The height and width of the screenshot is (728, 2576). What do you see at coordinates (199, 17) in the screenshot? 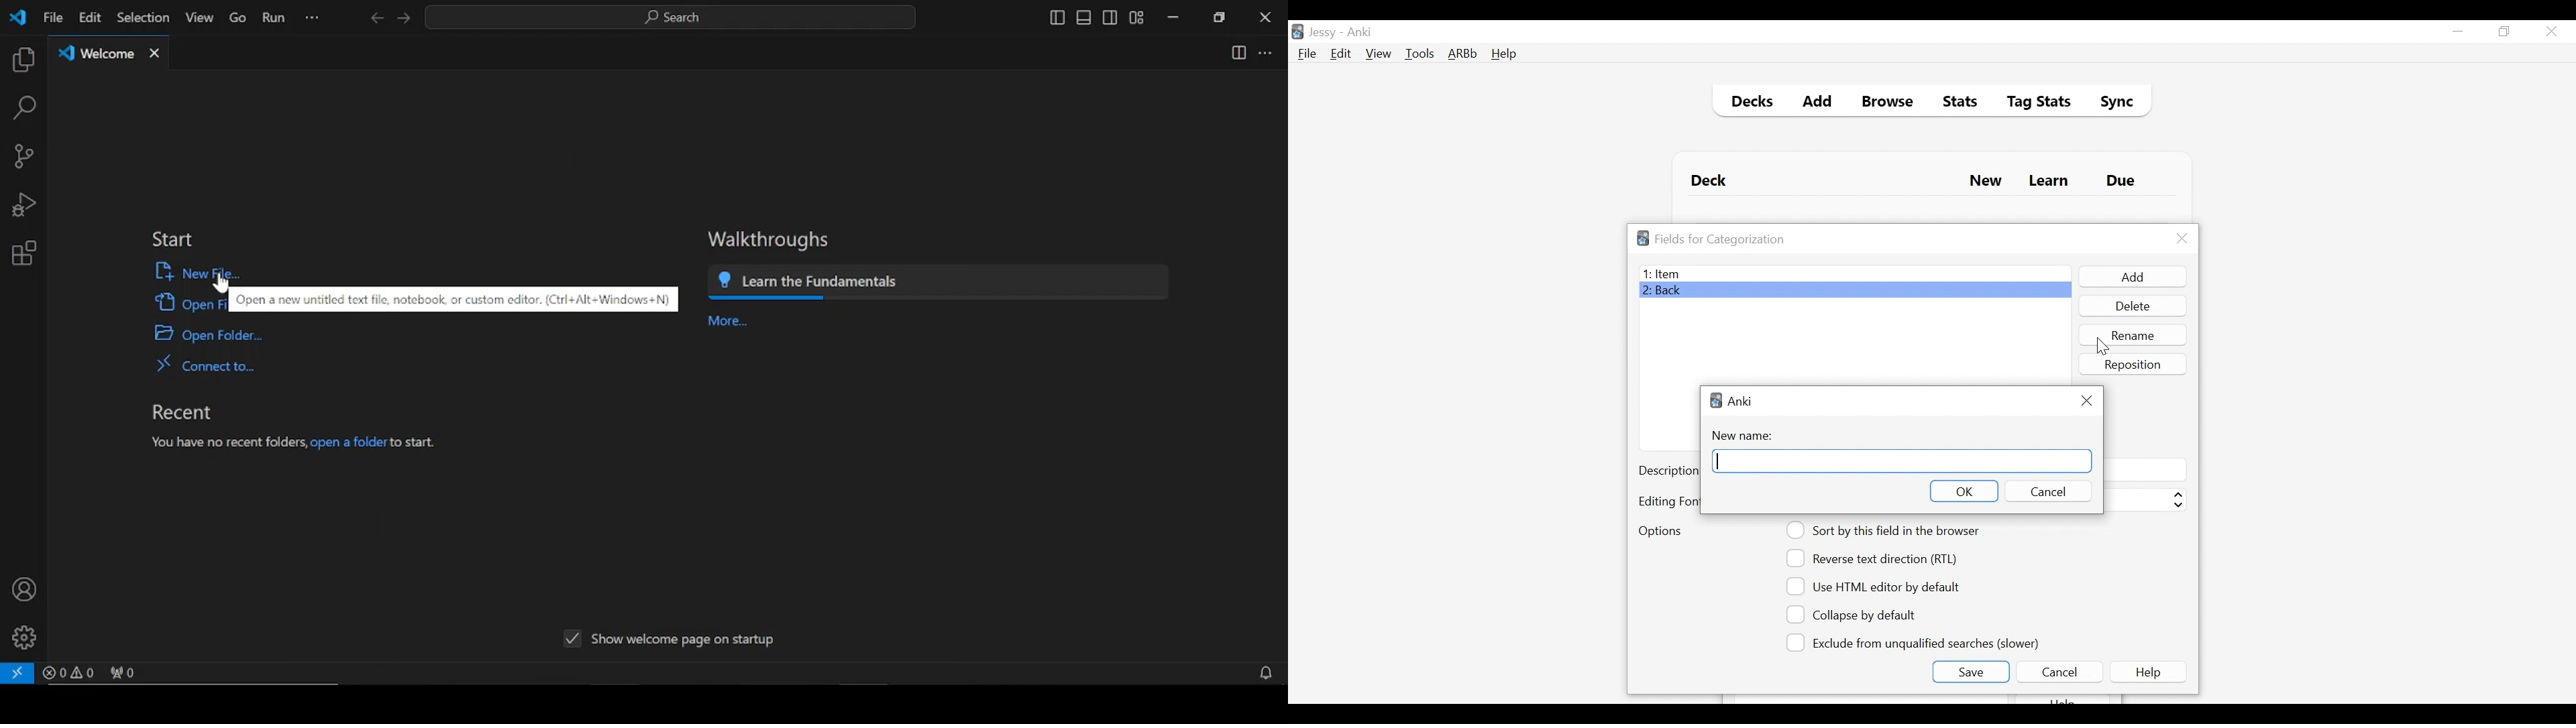
I see `view` at bounding box center [199, 17].